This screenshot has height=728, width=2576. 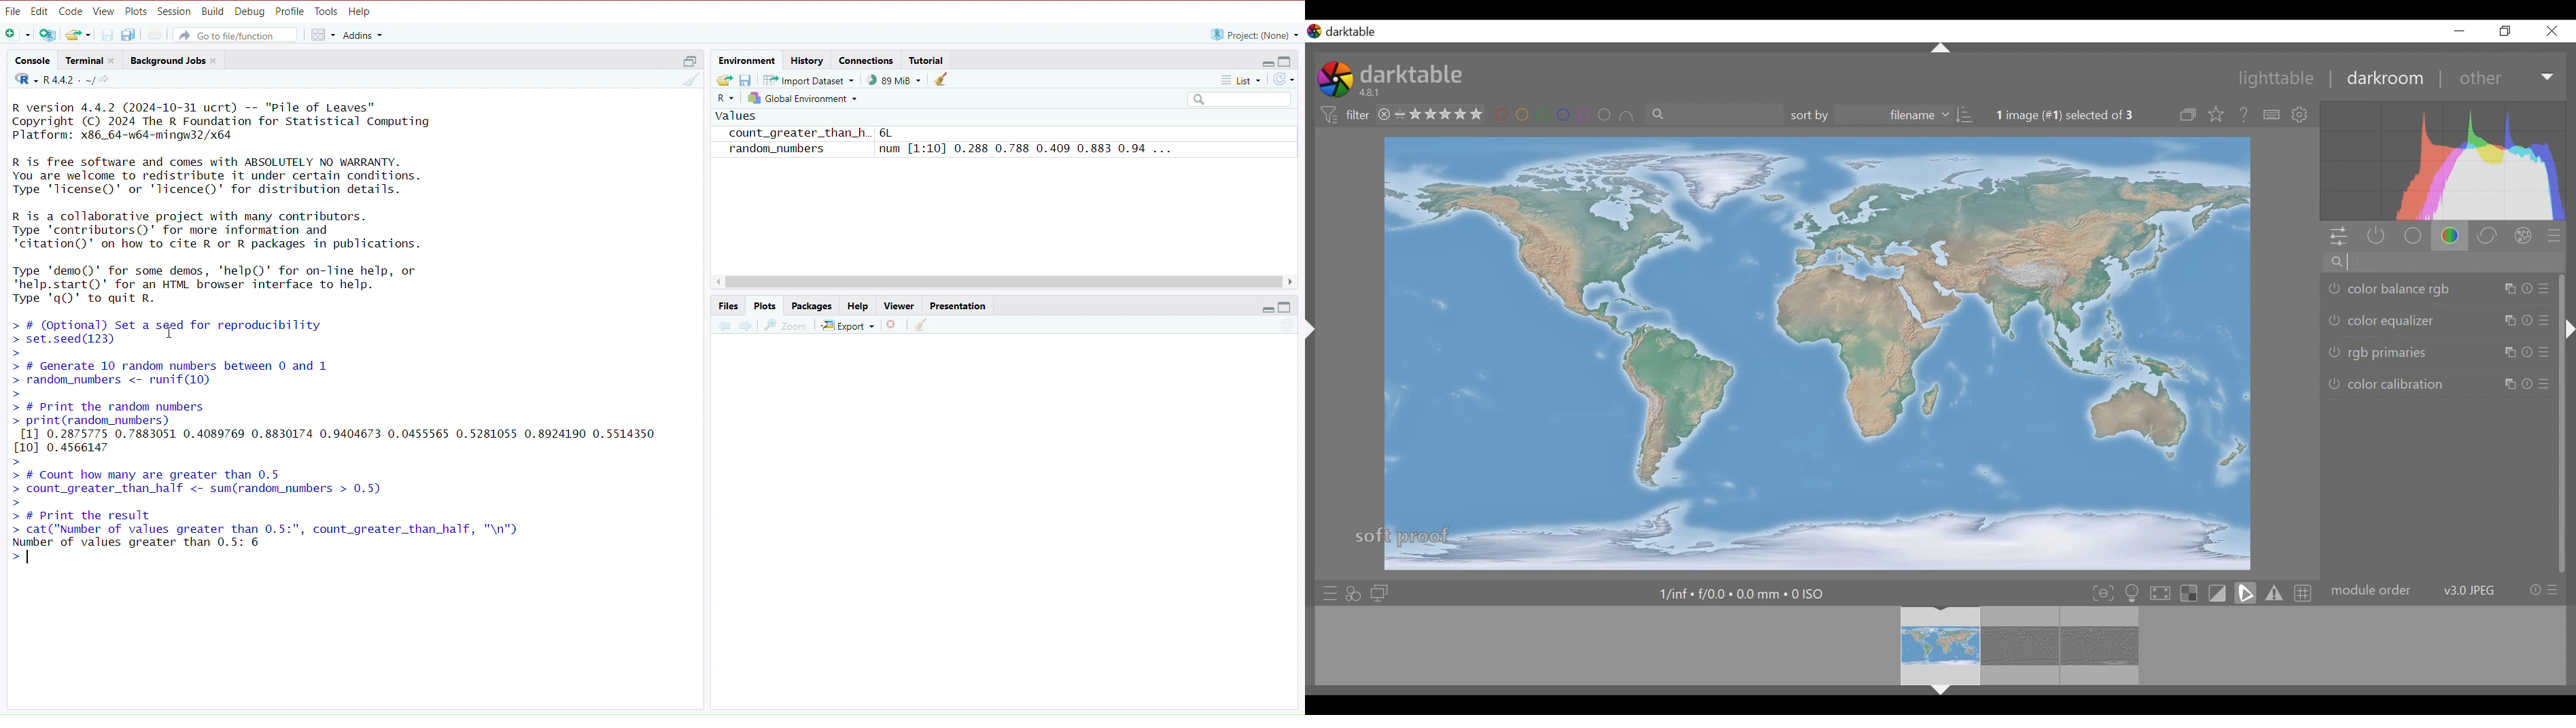 I want to click on Packages, so click(x=811, y=305).